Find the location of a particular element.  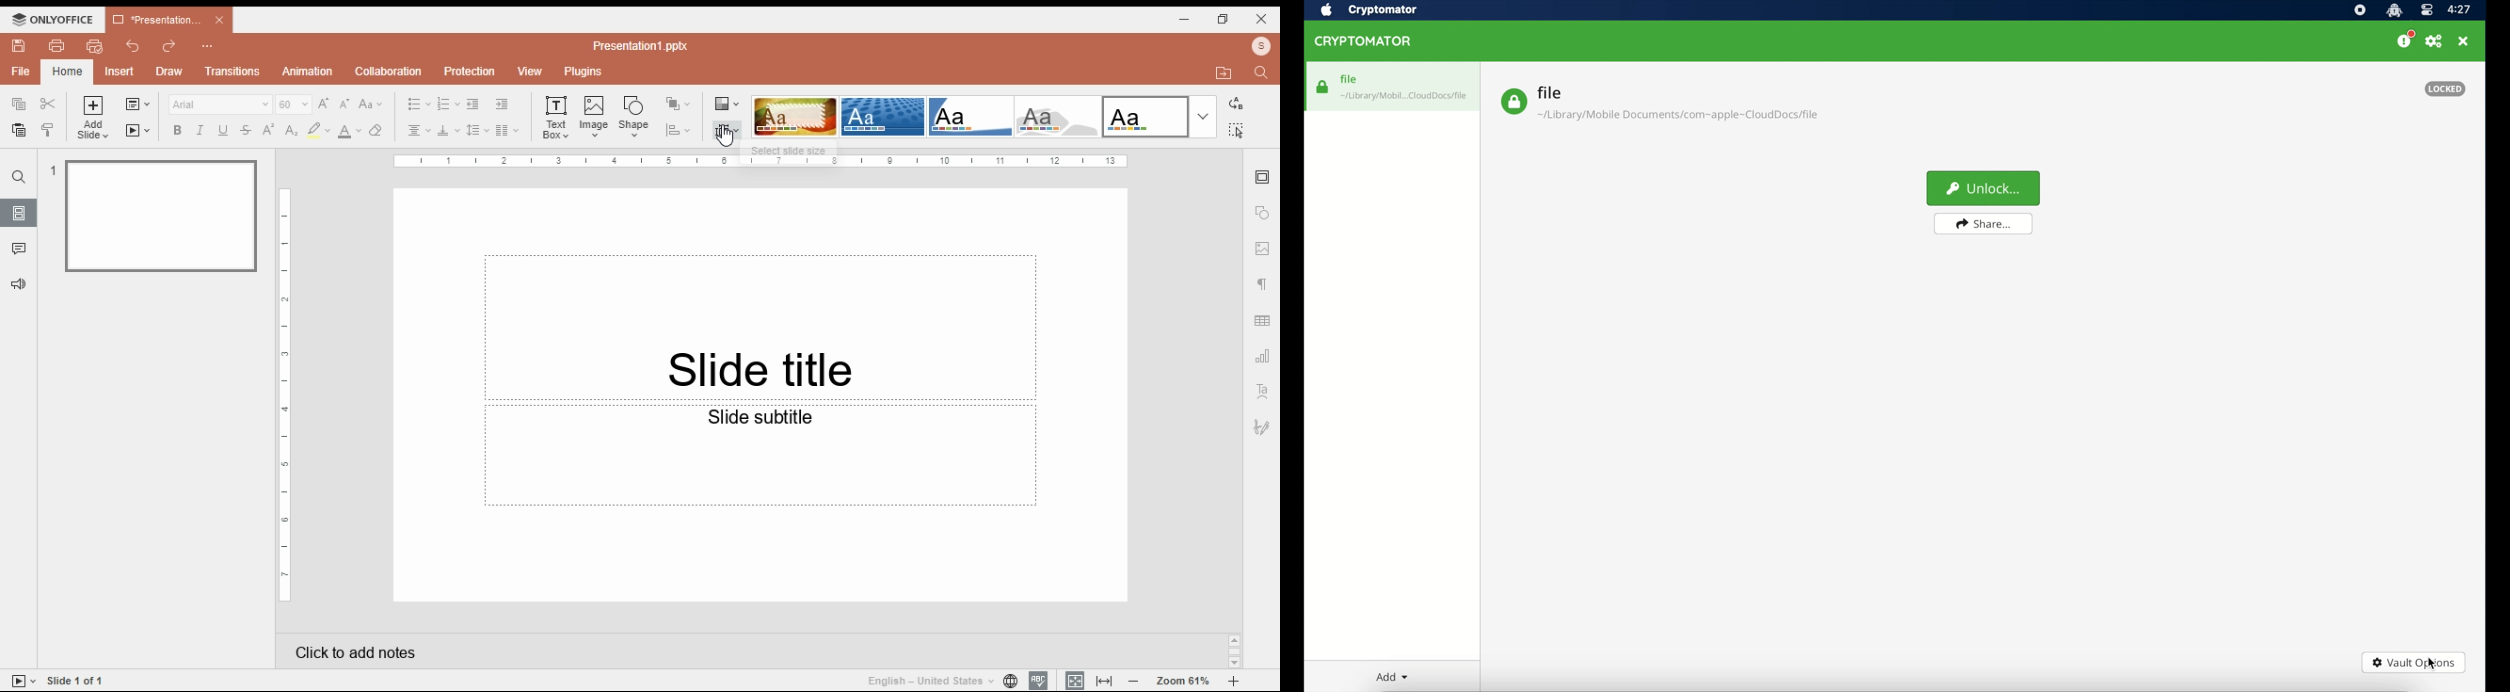

numbering is located at coordinates (448, 105).